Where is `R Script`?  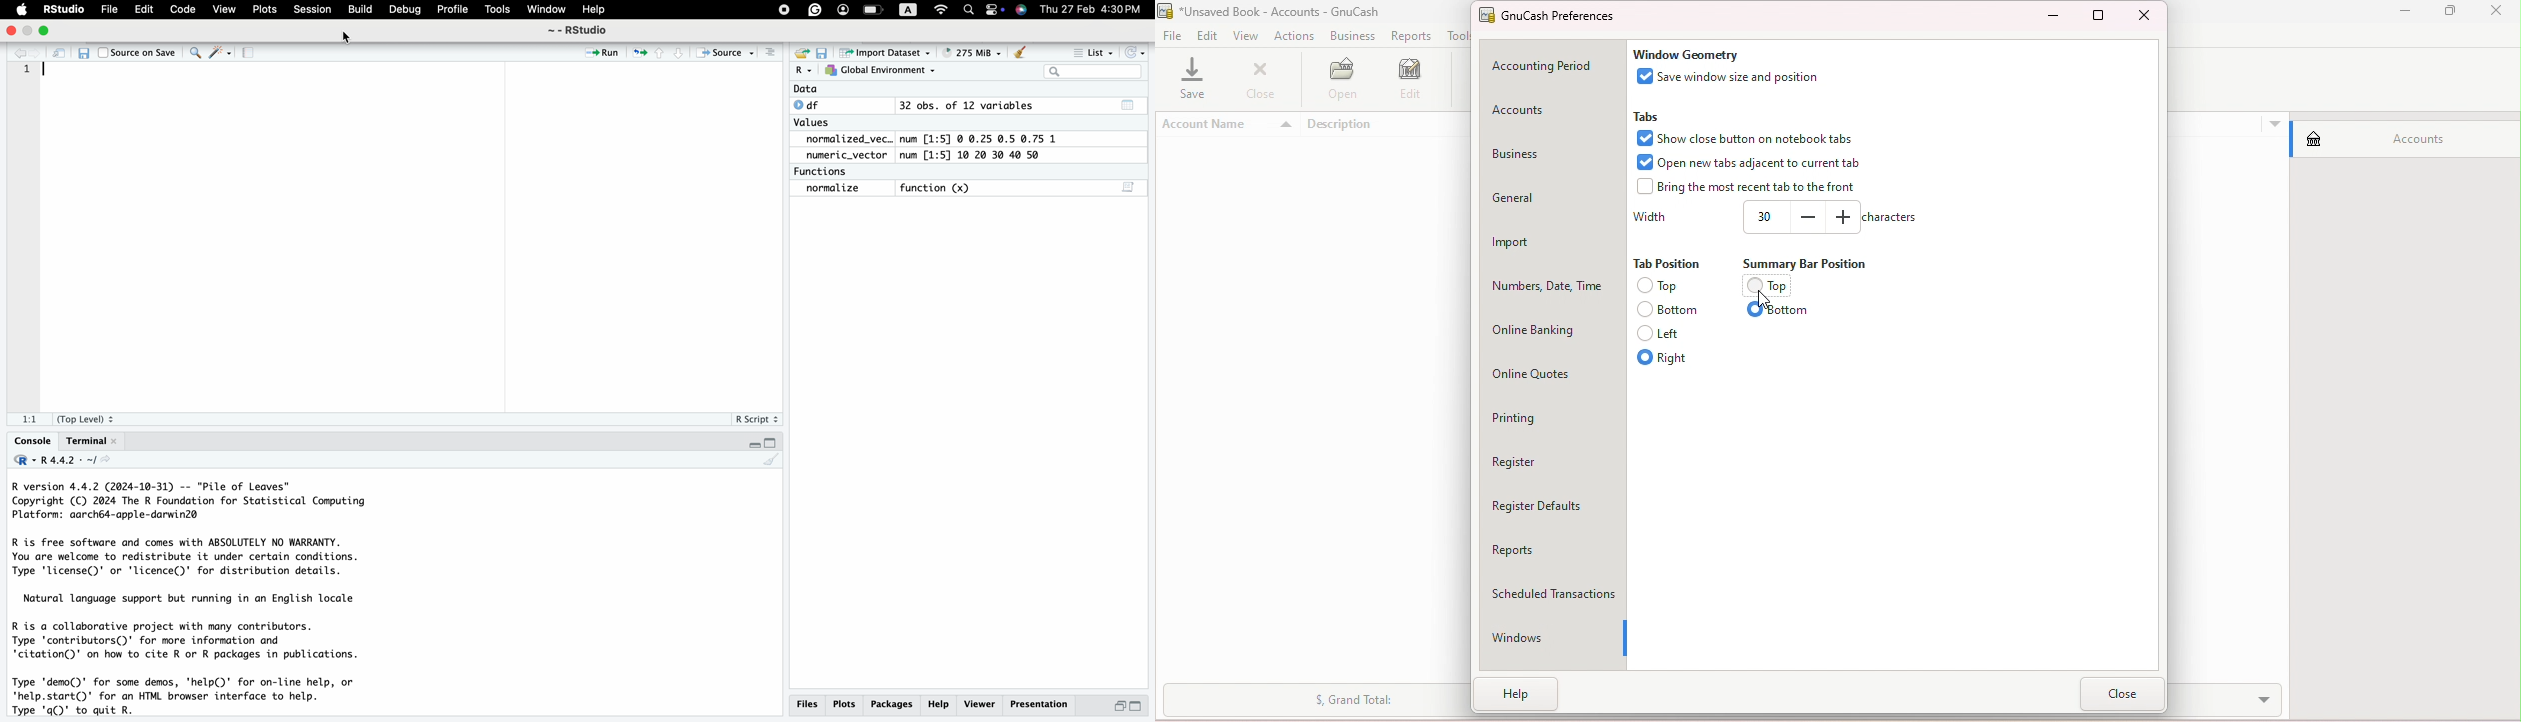
R Script is located at coordinates (757, 420).